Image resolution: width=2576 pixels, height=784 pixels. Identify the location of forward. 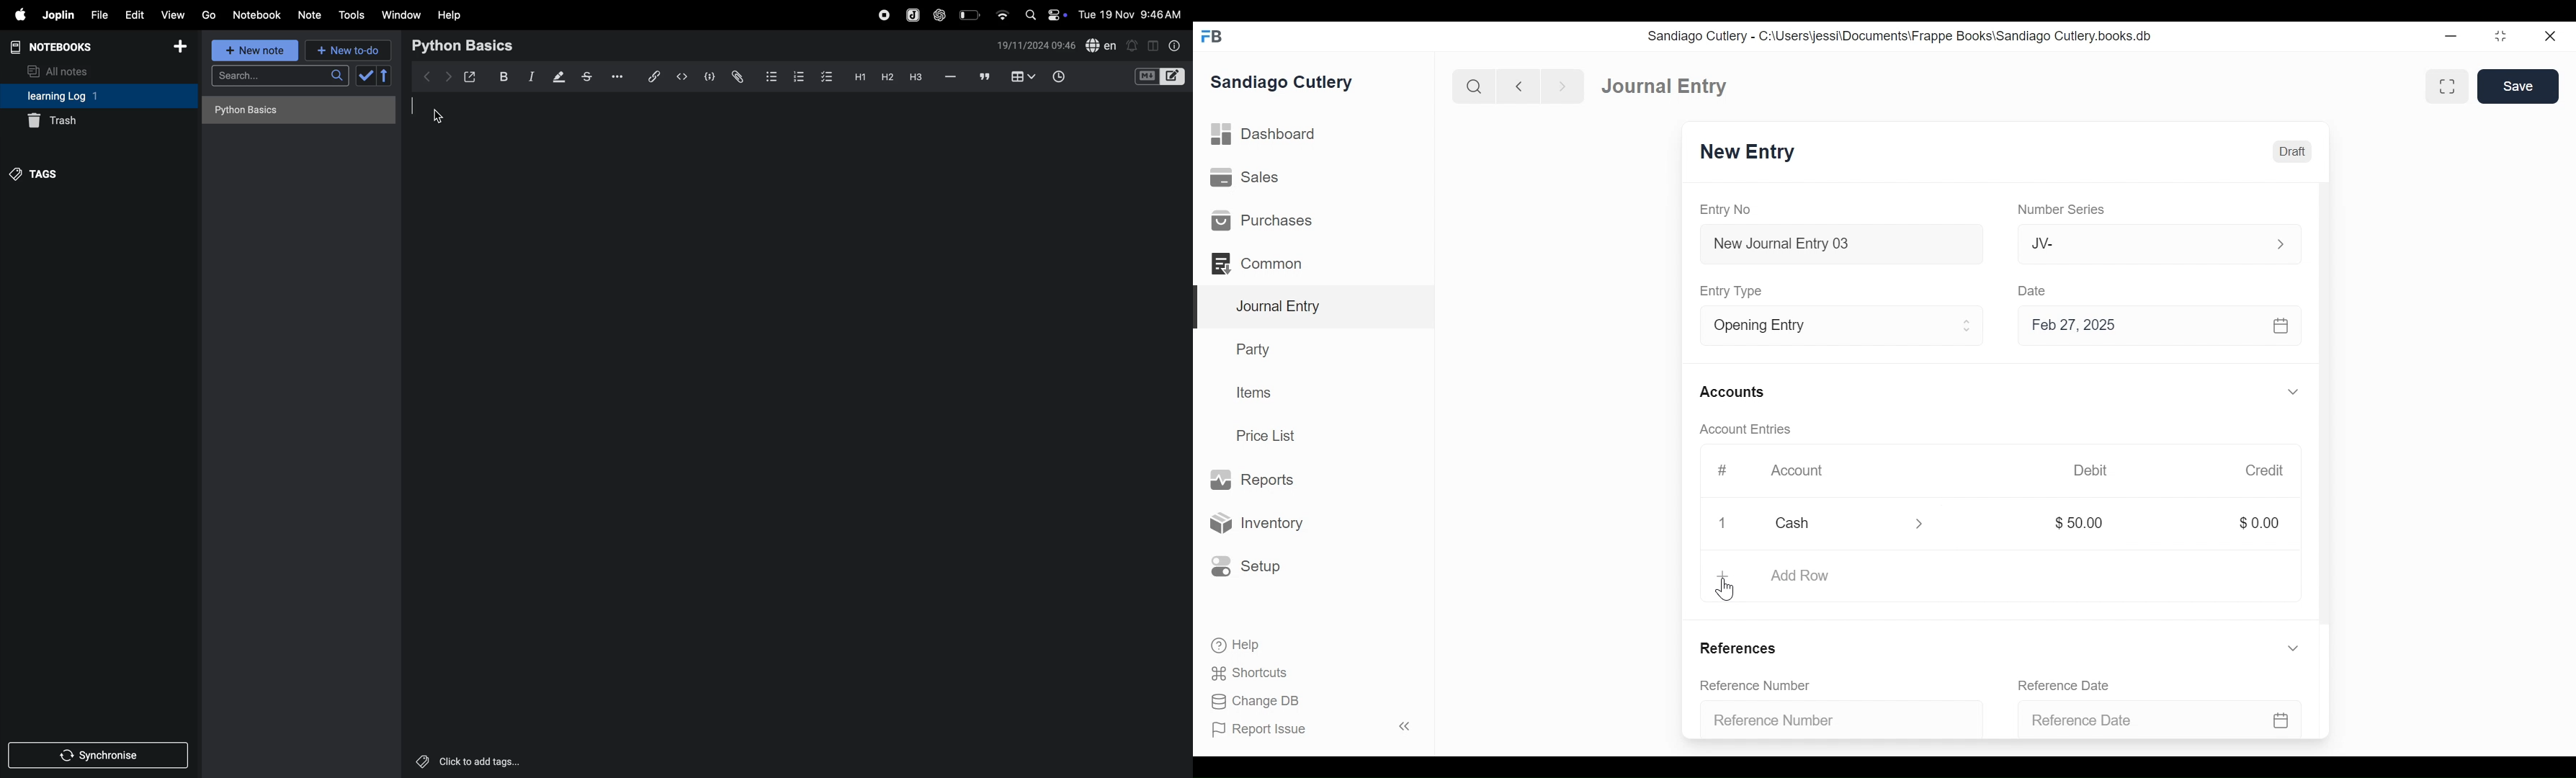
(448, 76).